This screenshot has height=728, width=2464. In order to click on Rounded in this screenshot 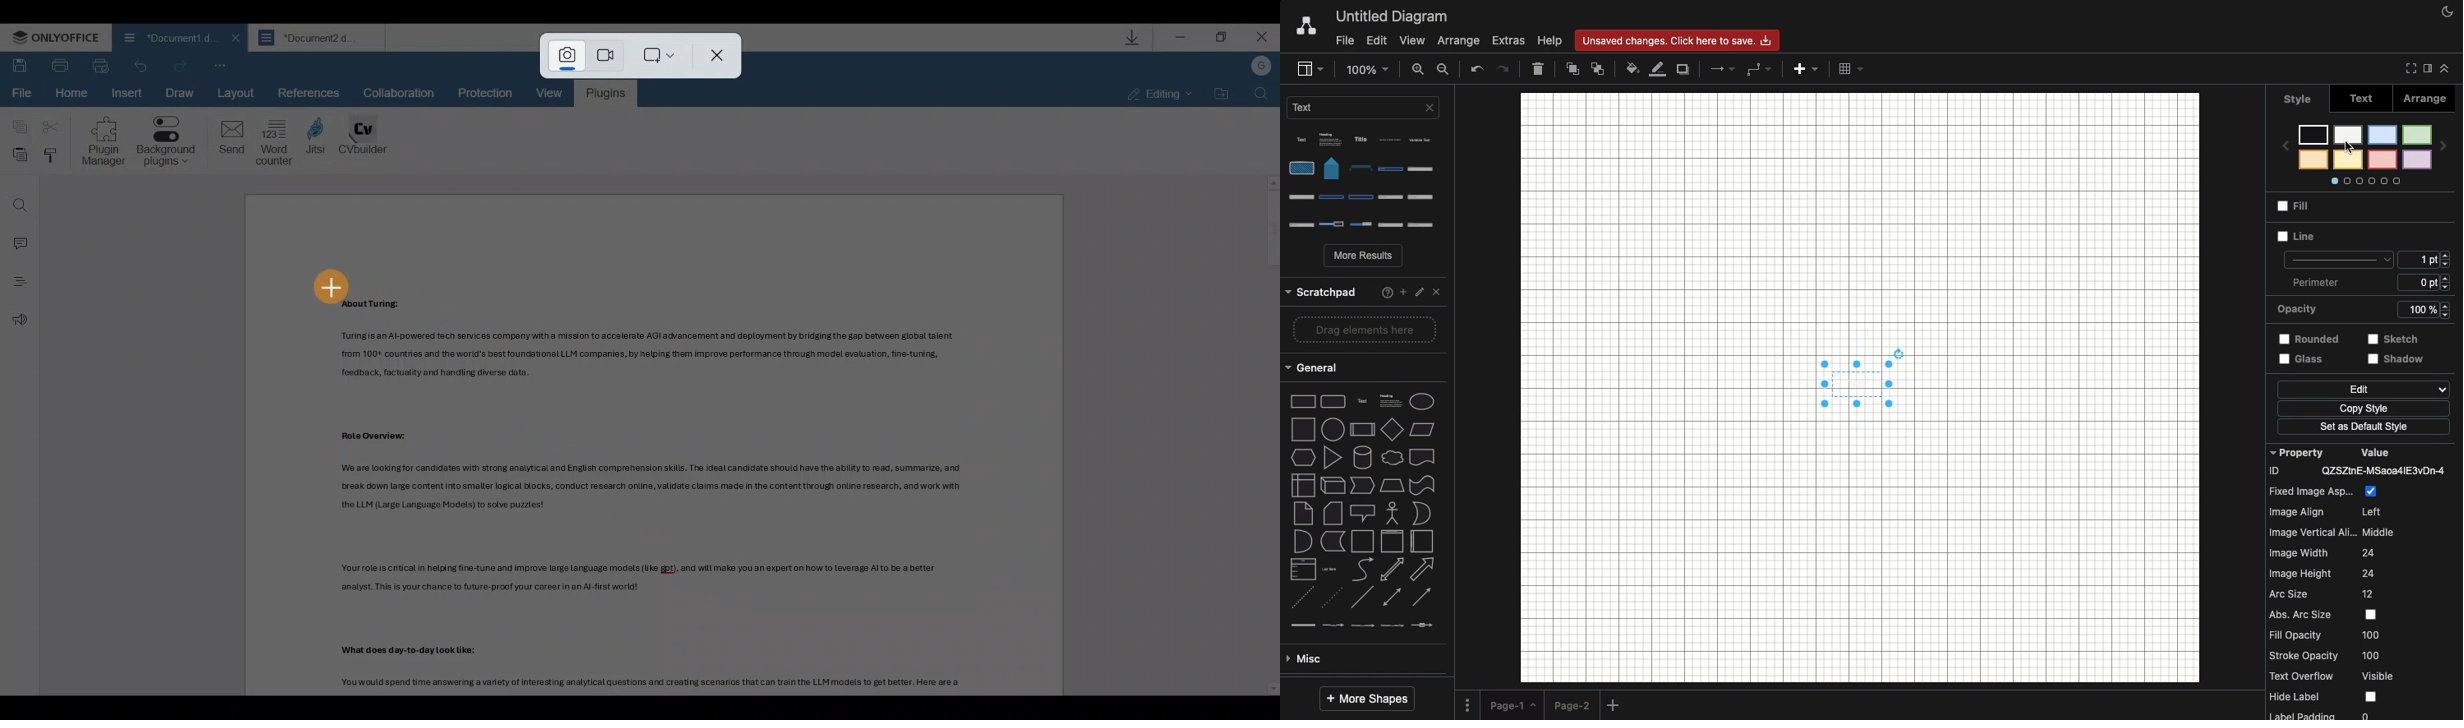, I will do `click(2310, 338)`.